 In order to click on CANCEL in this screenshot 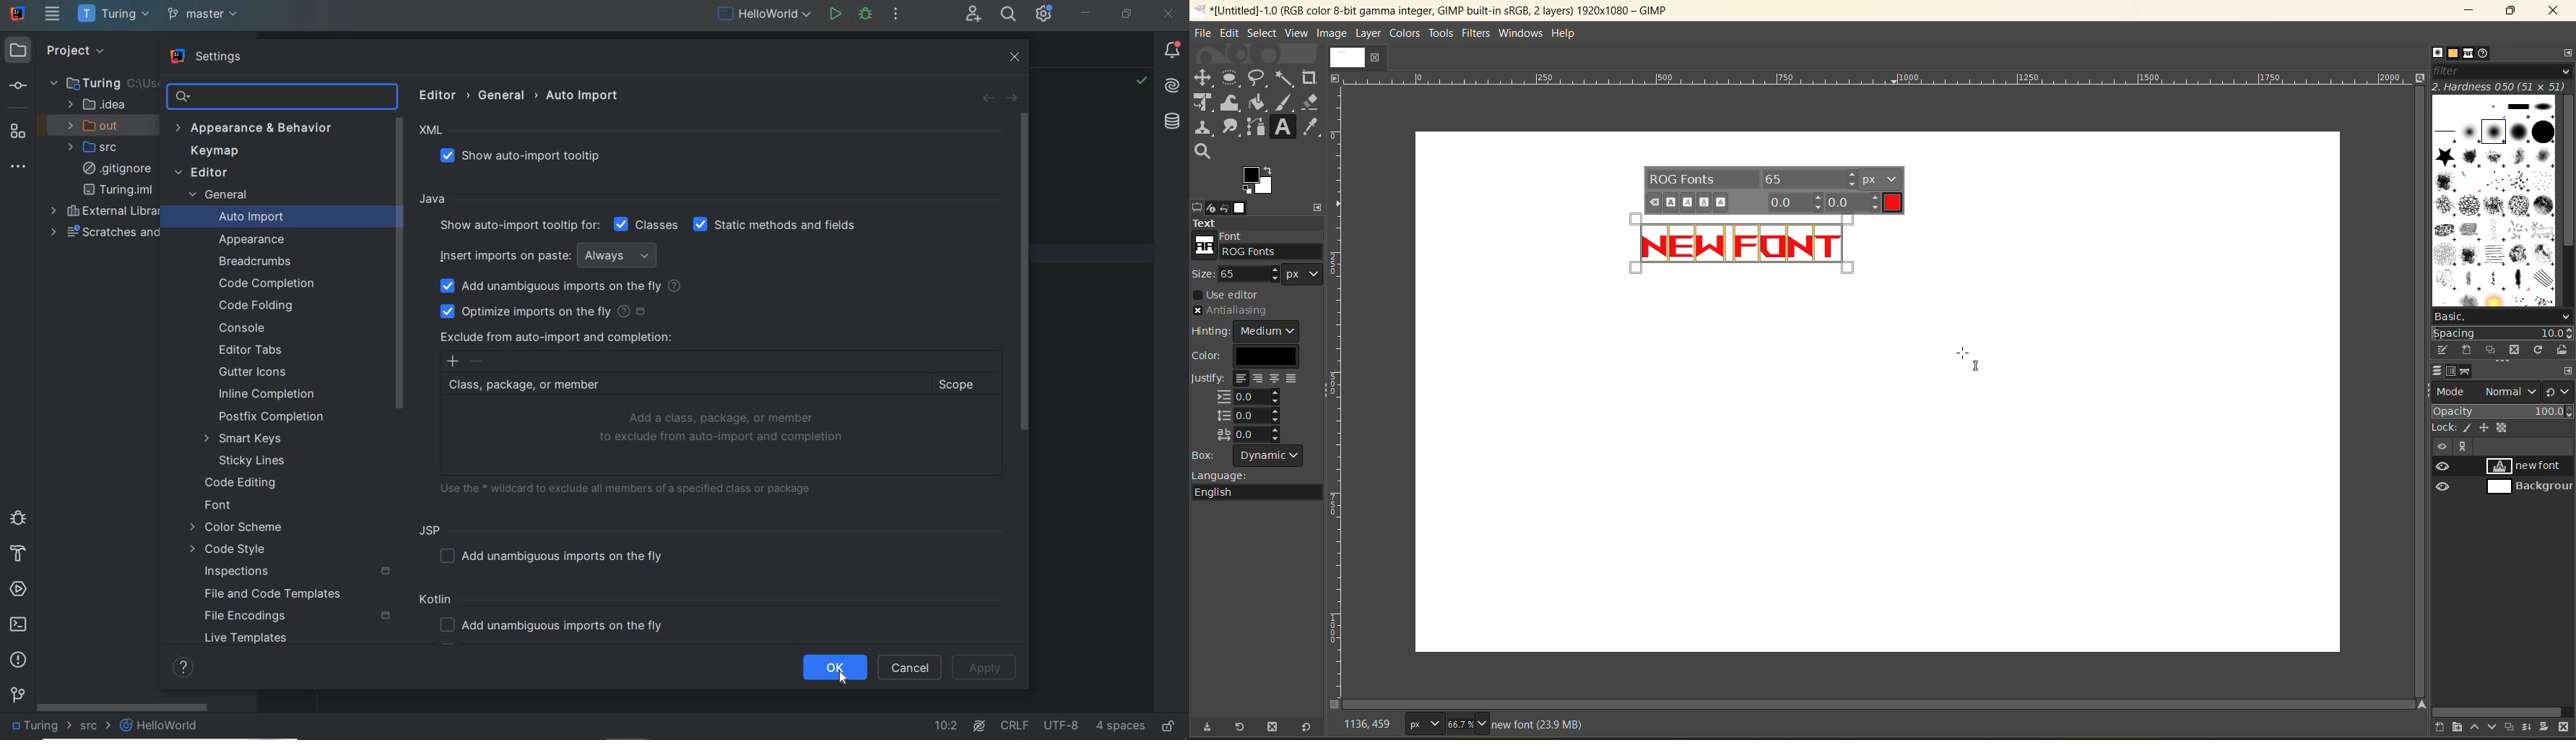, I will do `click(910, 668)`.